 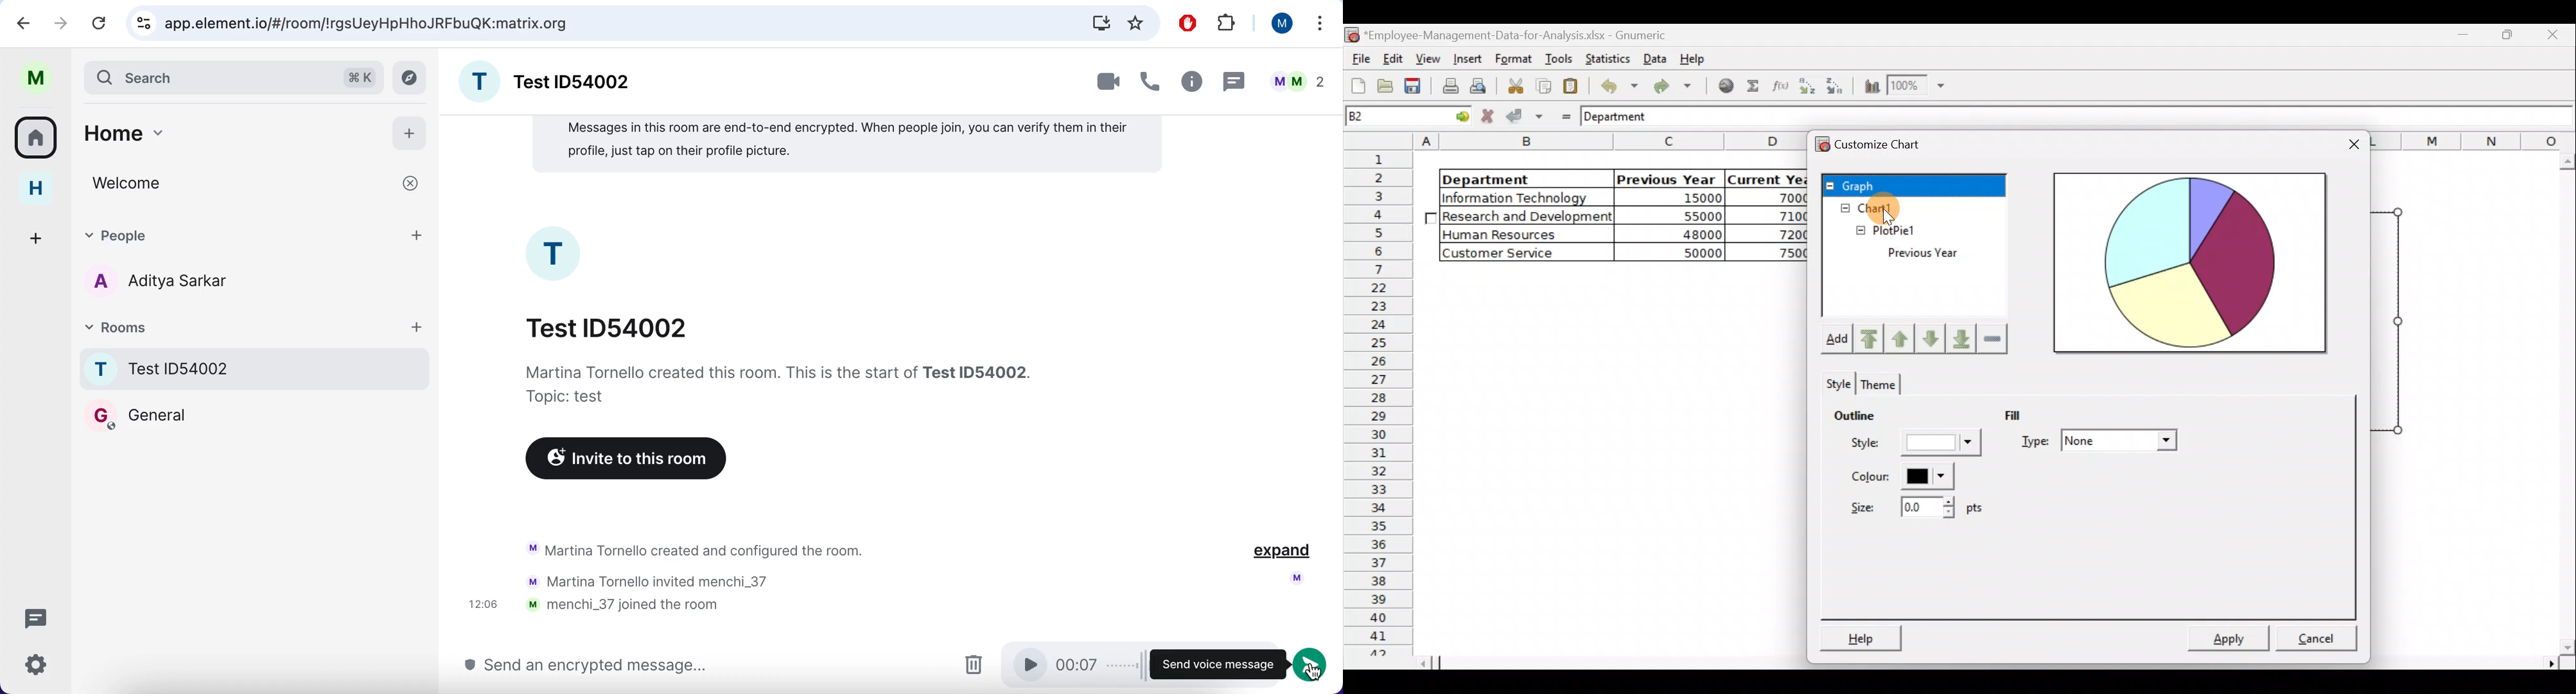 What do you see at coordinates (1294, 78) in the screenshot?
I see `people` at bounding box center [1294, 78].